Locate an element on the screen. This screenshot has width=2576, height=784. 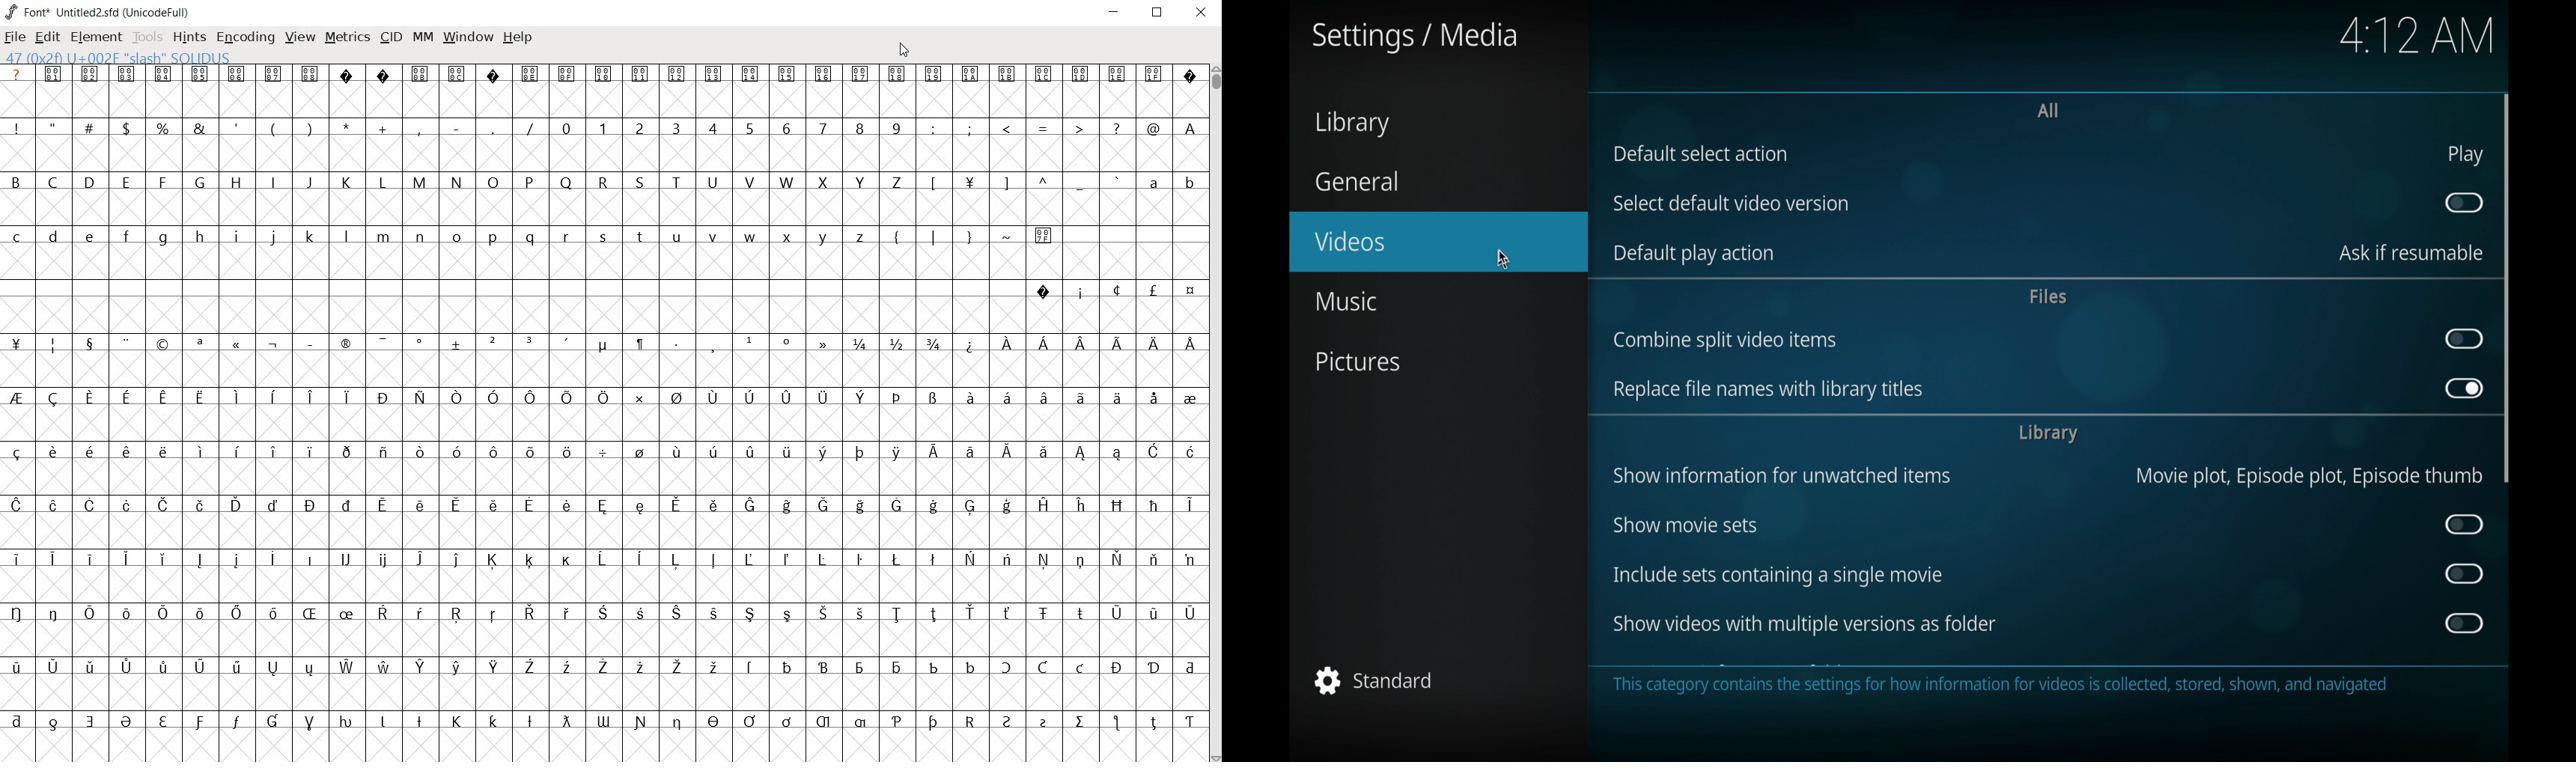
vertical scroll bar is located at coordinates (2512, 288).